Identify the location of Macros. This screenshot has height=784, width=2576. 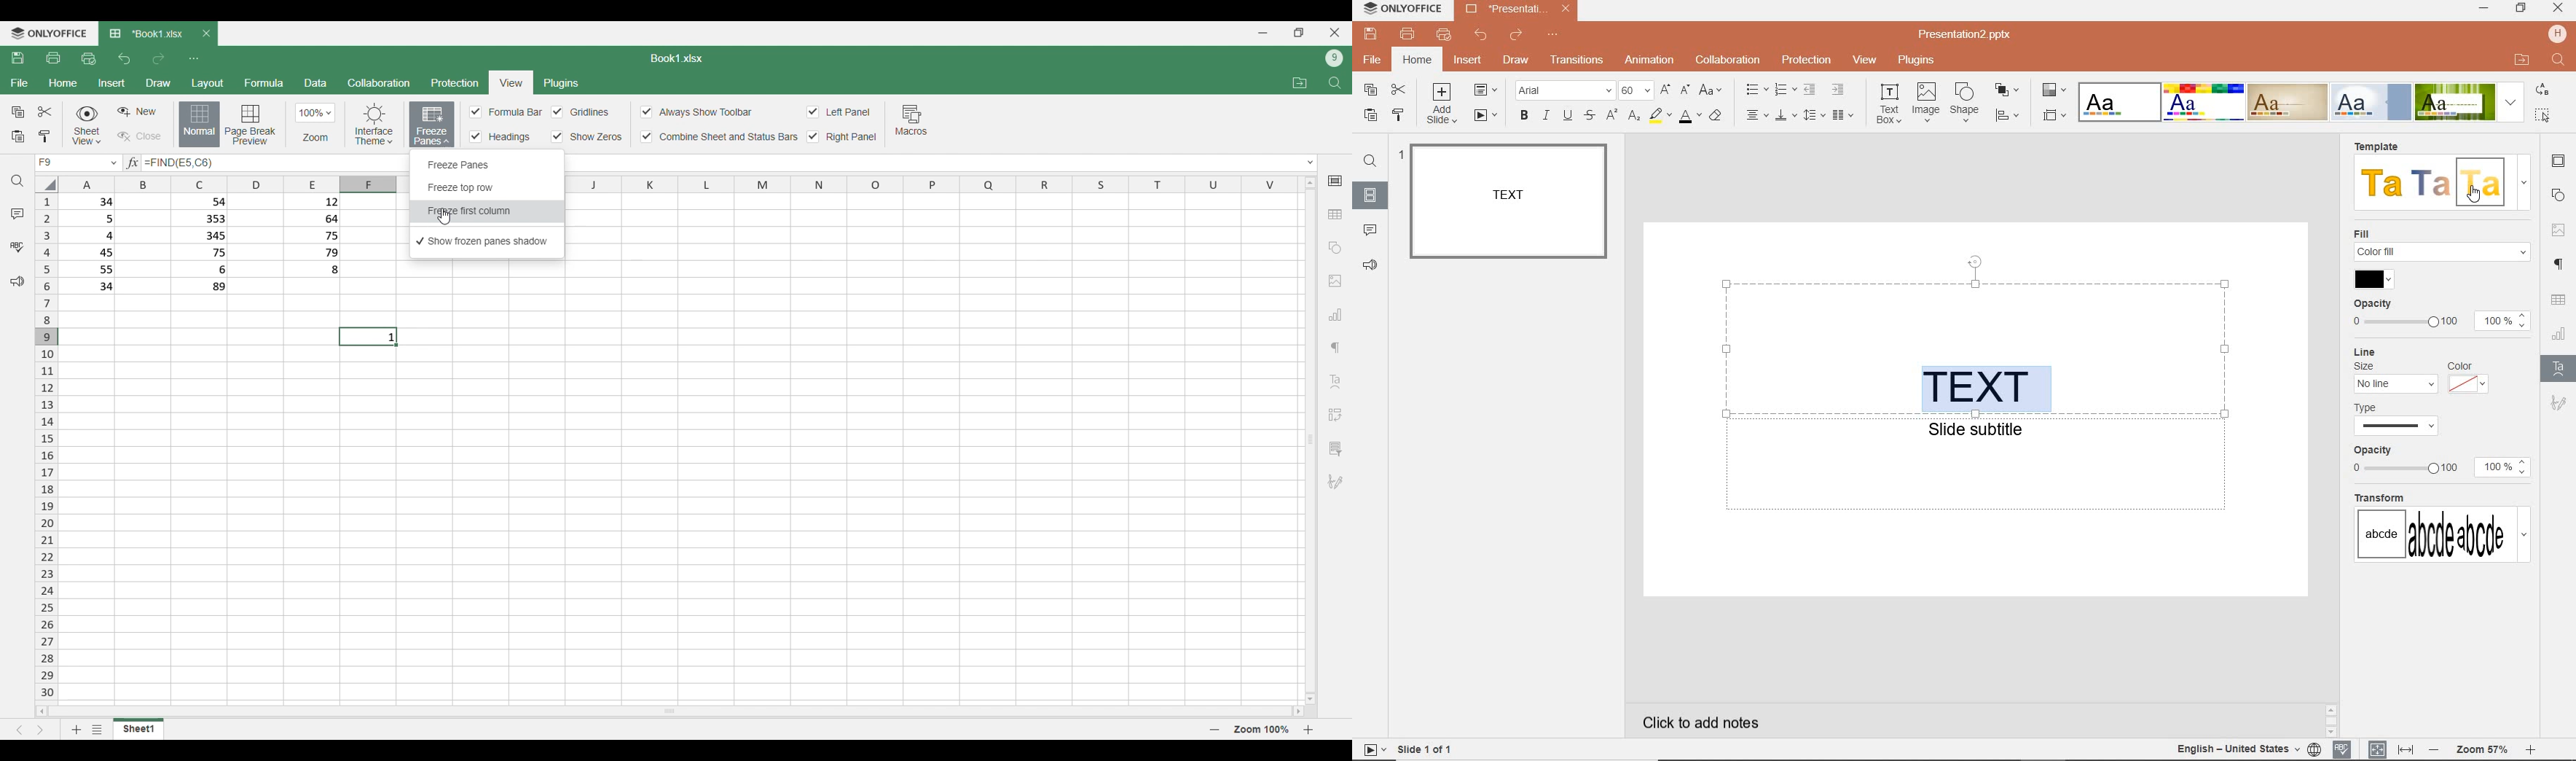
(911, 123).